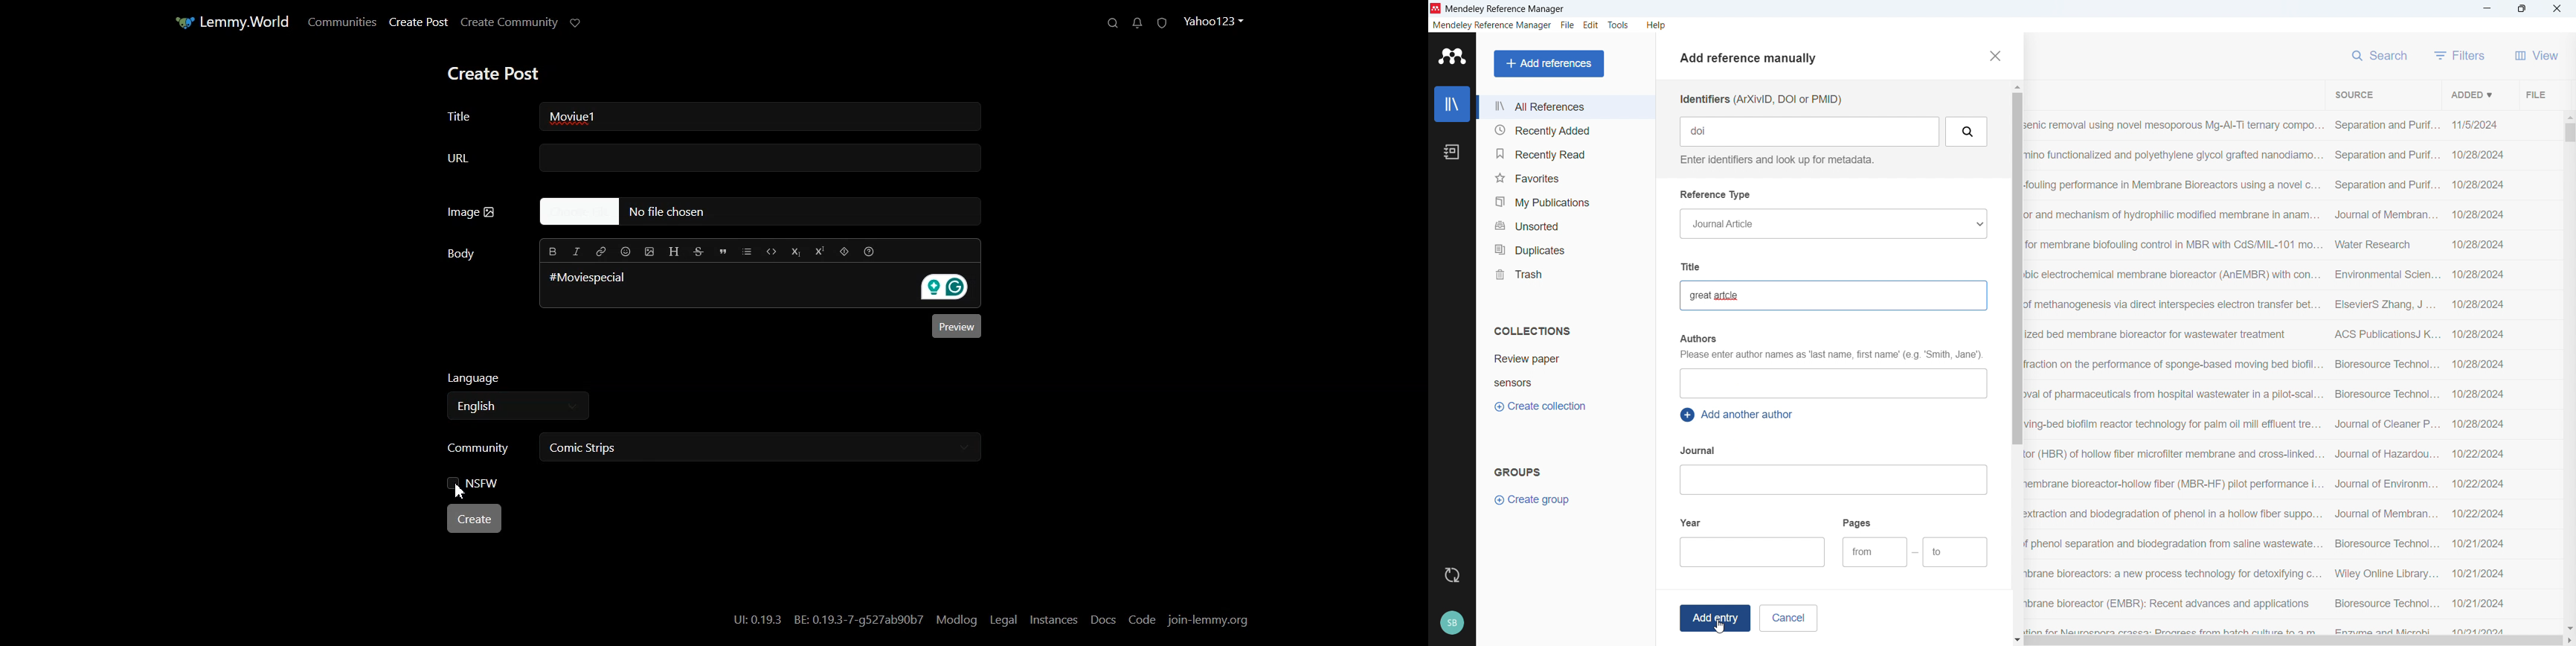 Image resolution: width=2576 pixels, height=672 pixels. What do you see at coordinates (1550, 63) in the screenshot?
I see `Add references ` at bounding box center [1550, 63].